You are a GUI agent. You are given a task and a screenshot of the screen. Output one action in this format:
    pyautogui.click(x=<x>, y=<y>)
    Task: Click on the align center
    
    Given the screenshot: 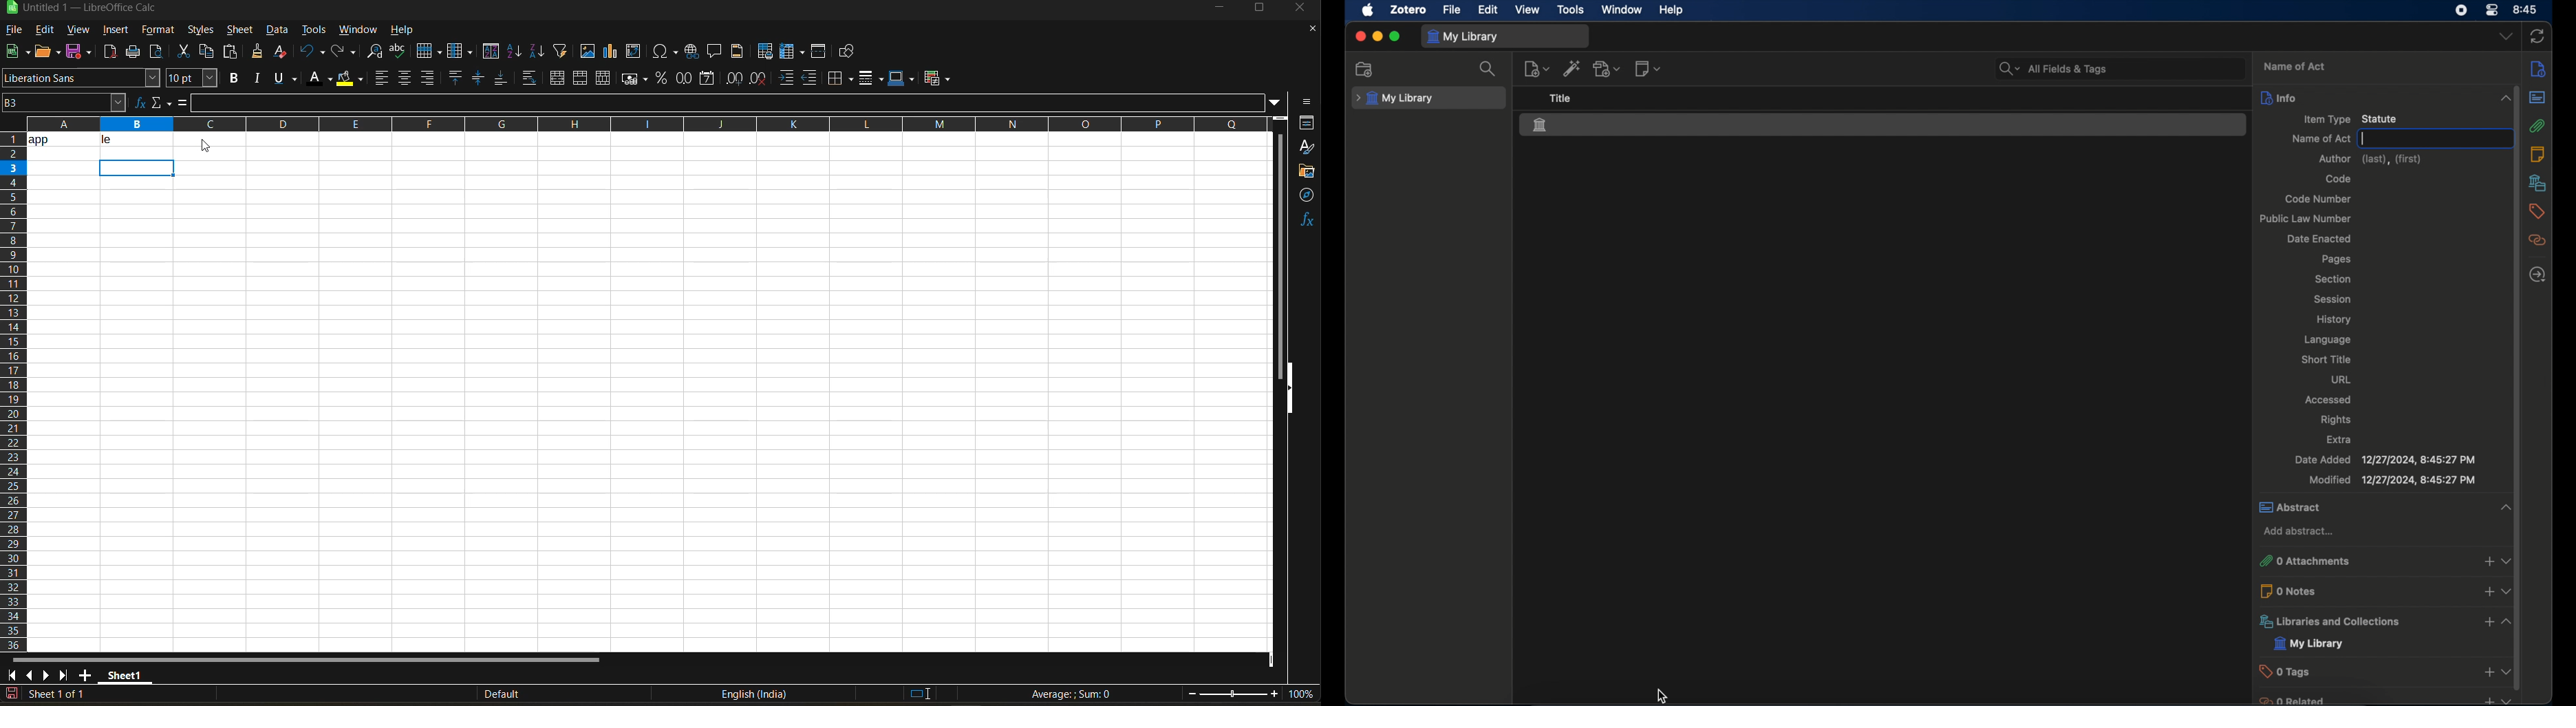 What is the action you would take?
    pyautogui.click(x=405, y=78)
    